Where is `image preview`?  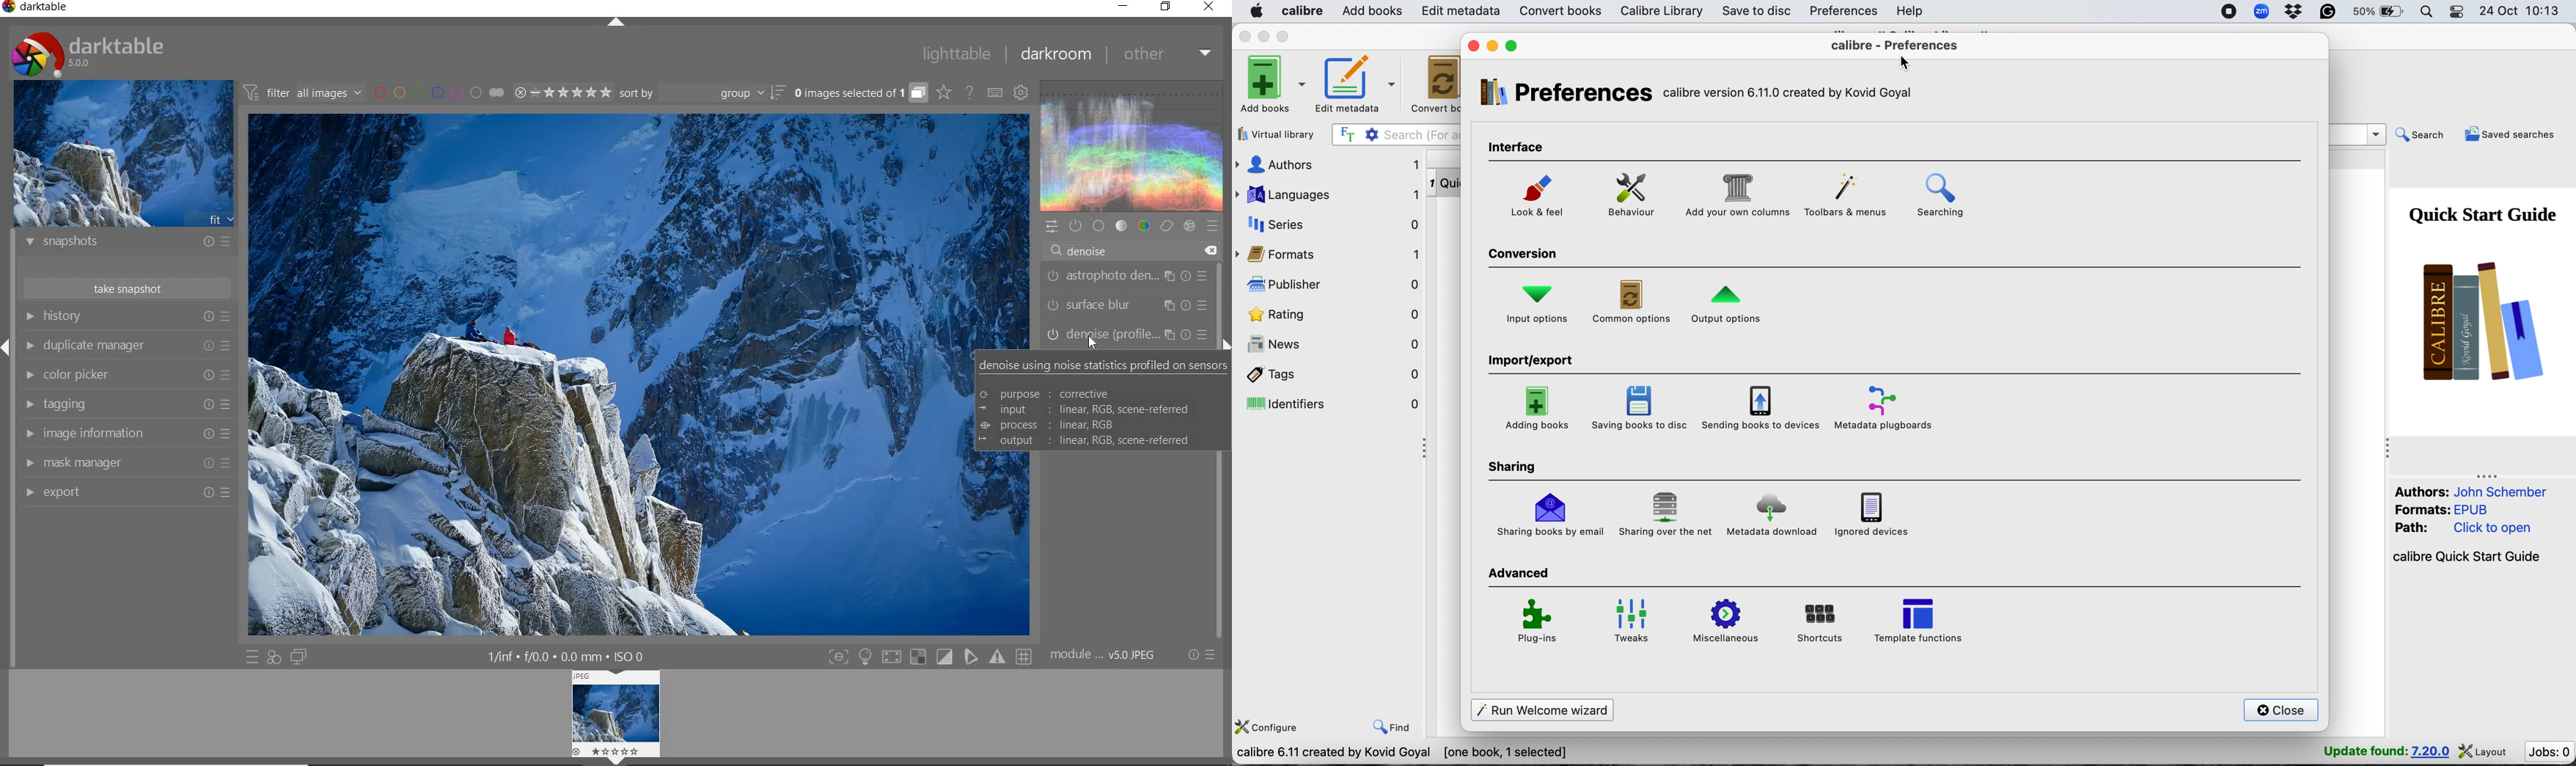
image preview is located at coordinates (122, 153).